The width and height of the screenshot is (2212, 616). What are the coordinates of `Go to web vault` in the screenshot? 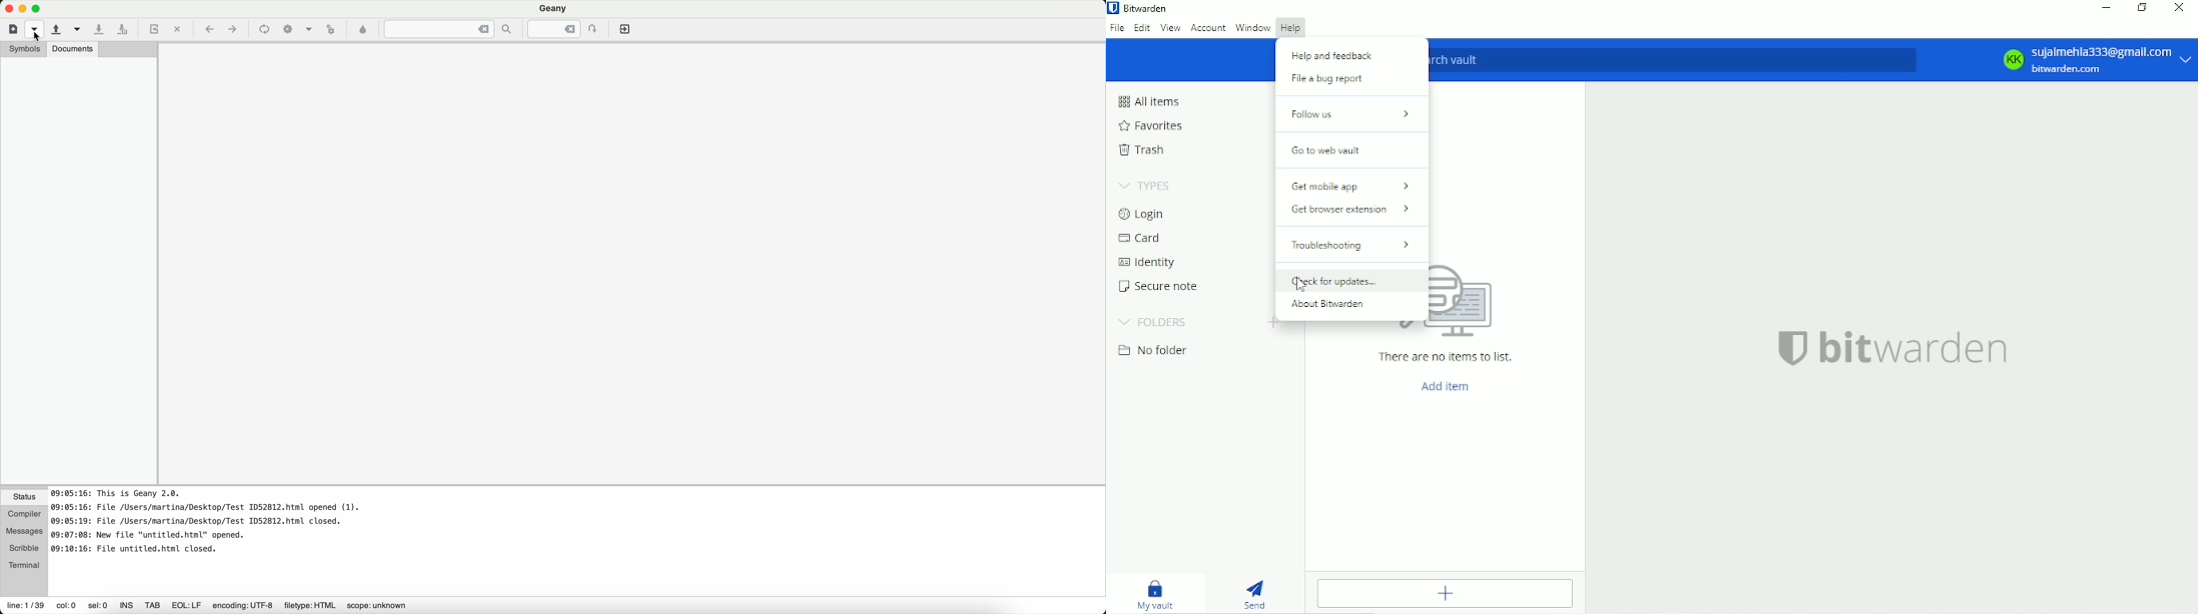 It's located at (1336, 151).